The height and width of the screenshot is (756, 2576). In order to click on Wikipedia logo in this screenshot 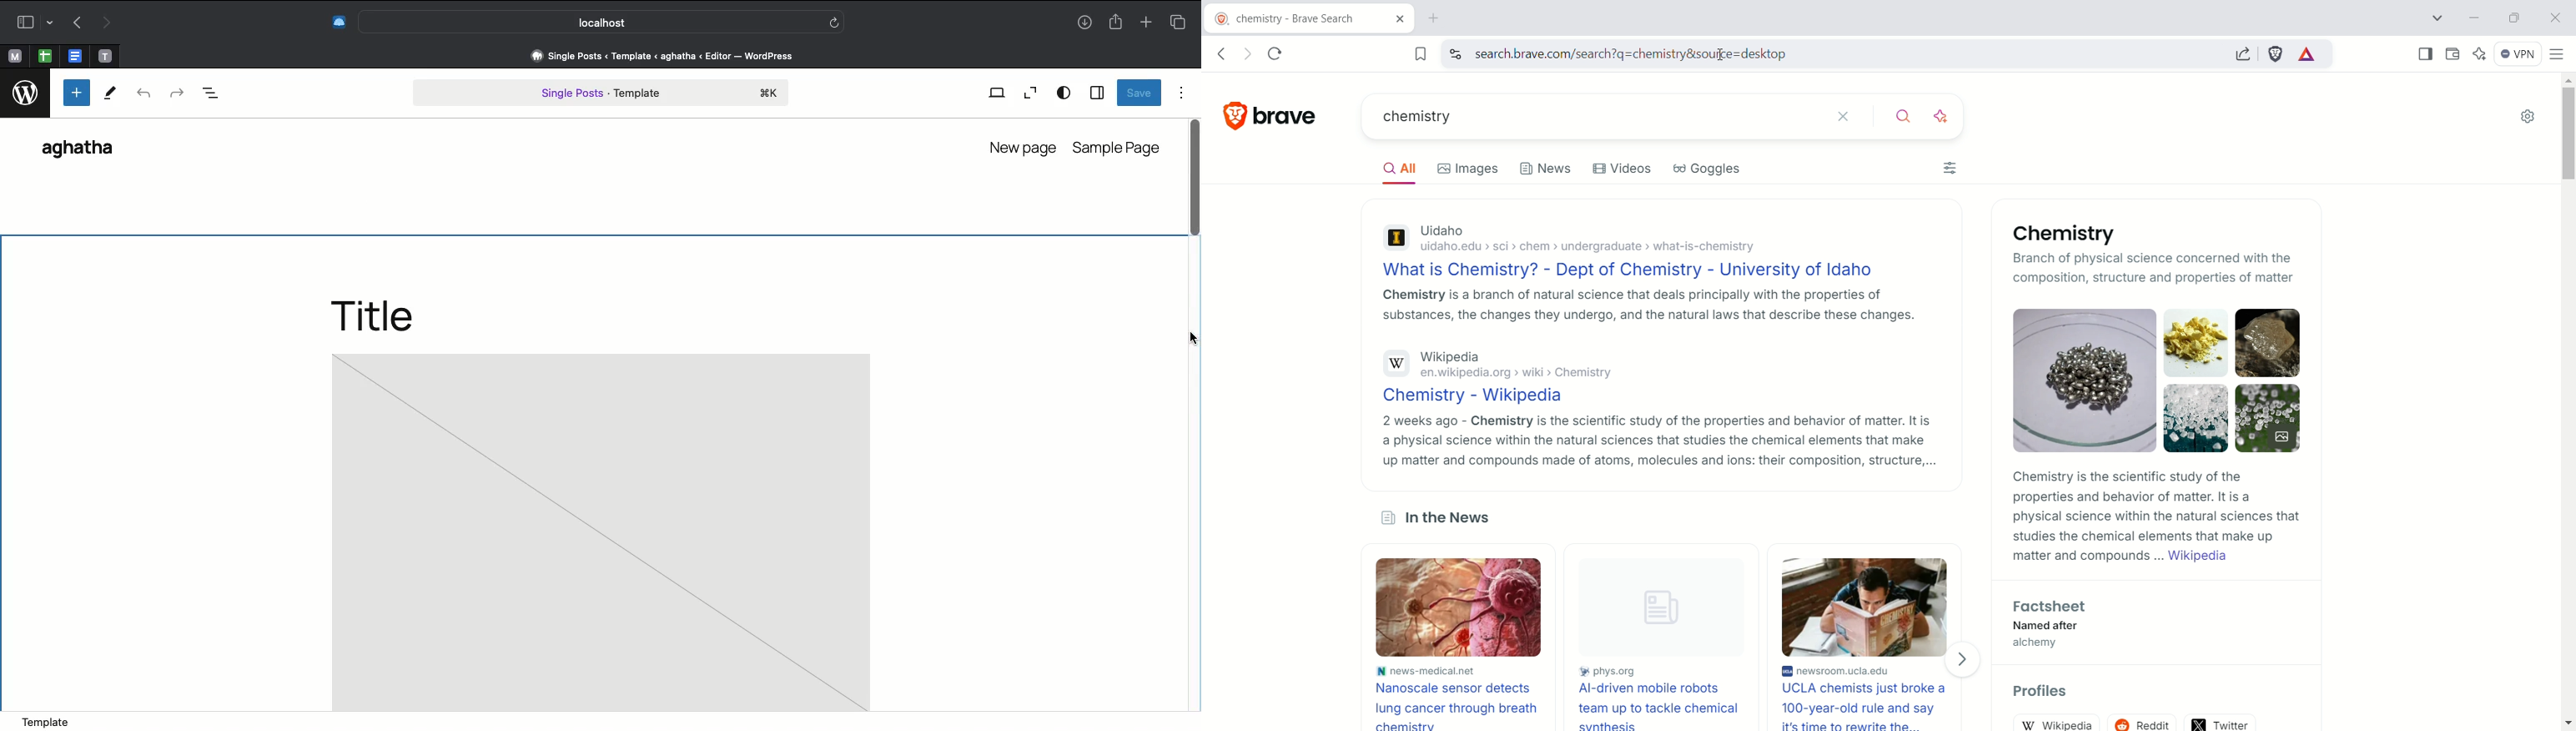, I will do `click(1396, 363)`.